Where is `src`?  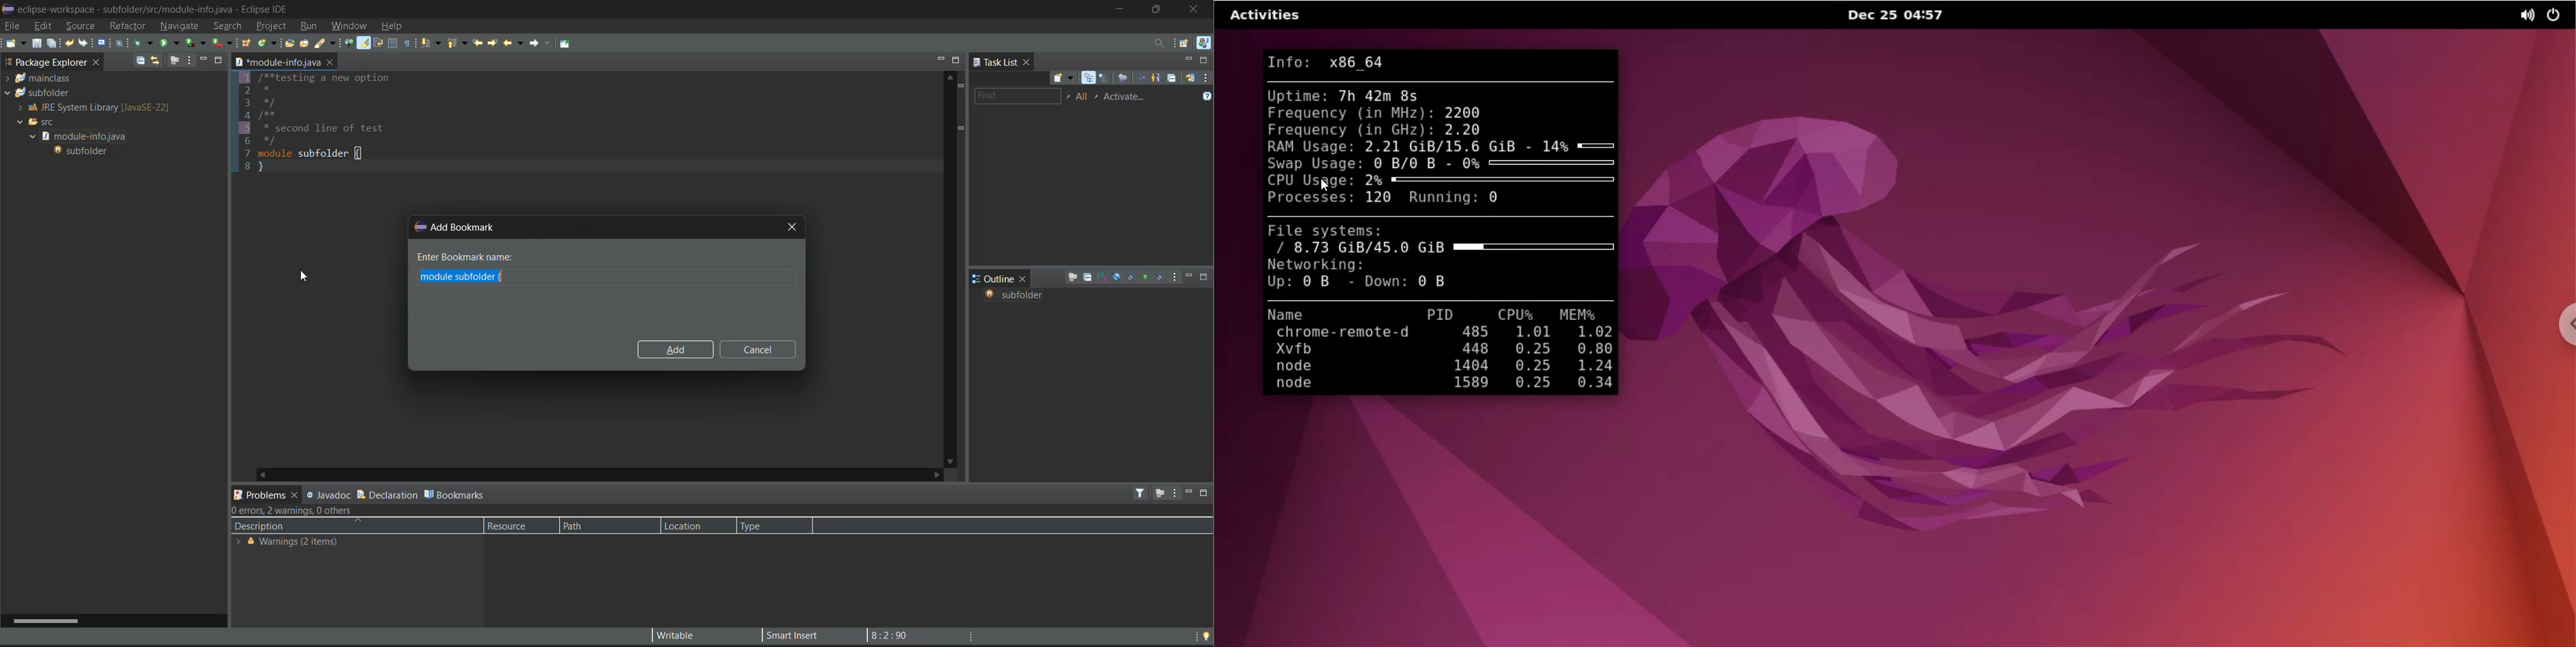 src is located at coordinates (39, 120).